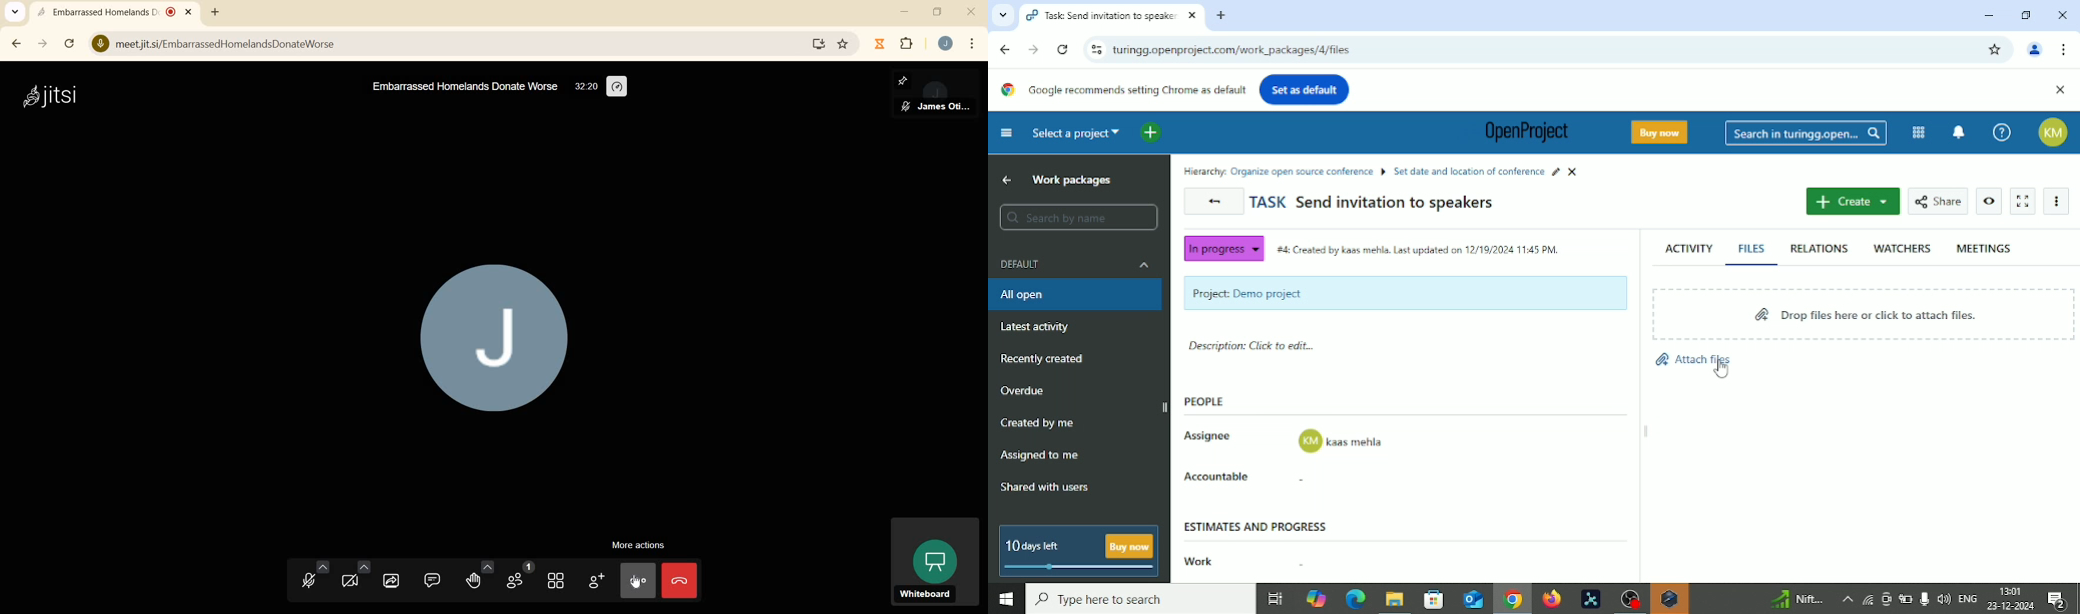  I want to click on Outlook, so click(1471, 599).